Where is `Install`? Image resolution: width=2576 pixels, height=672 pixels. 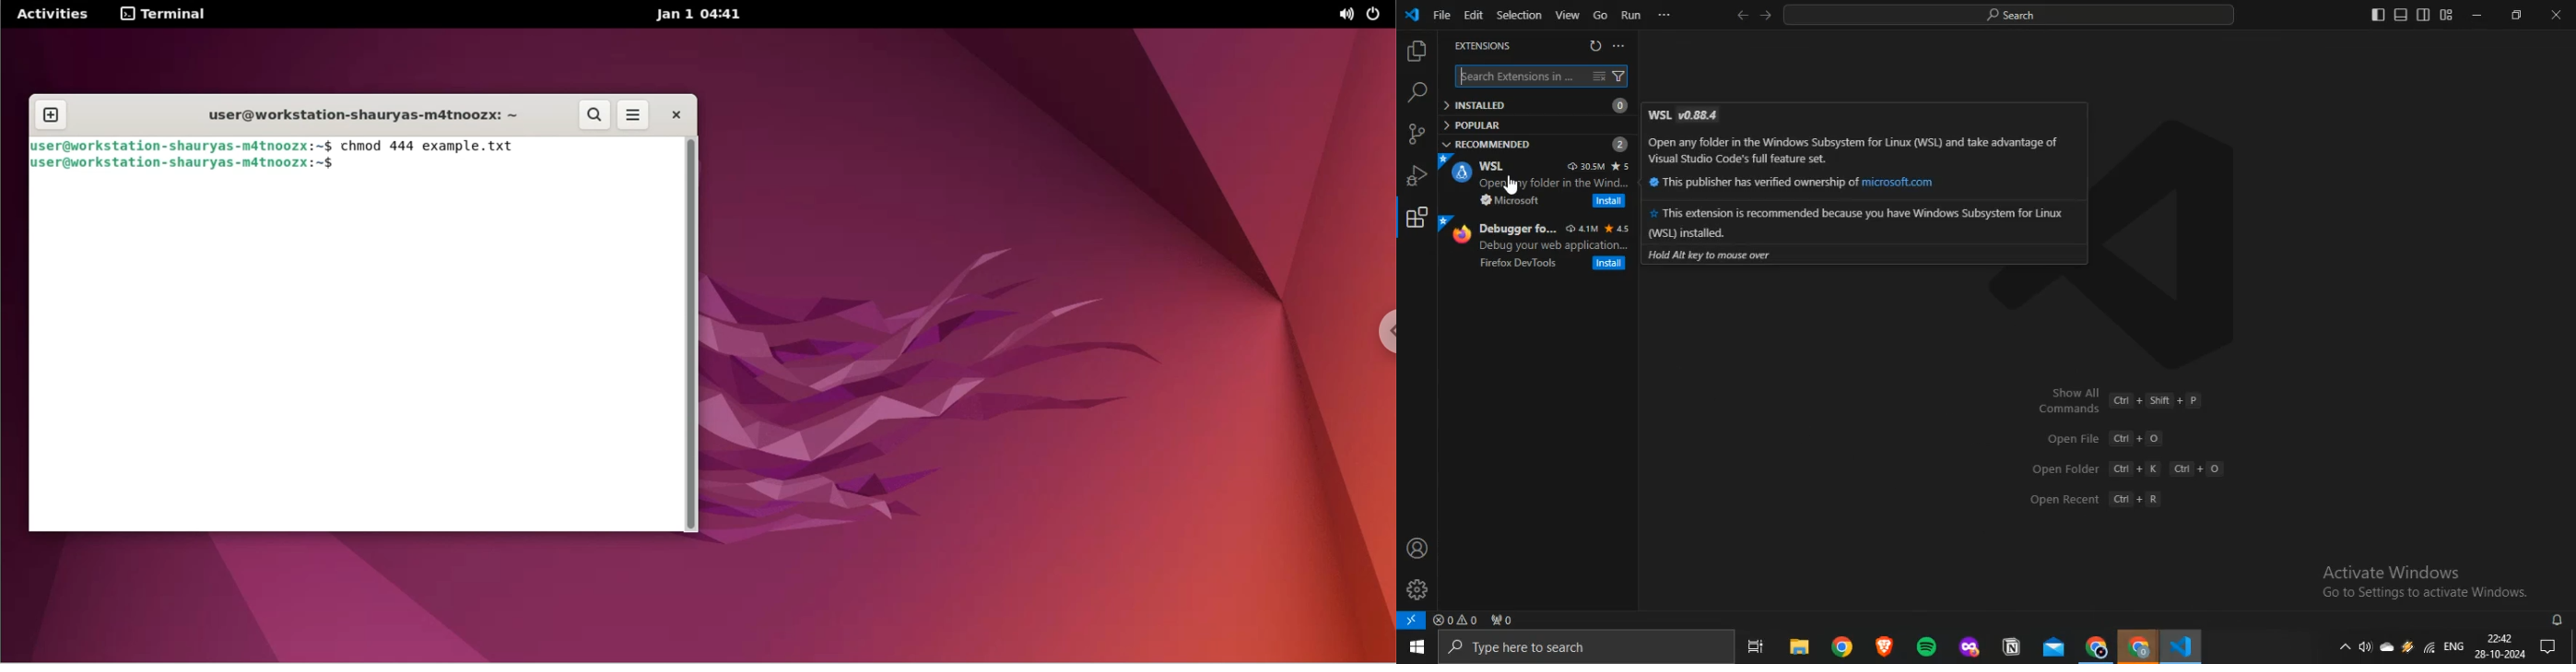 Install is located at coordinates (1610, 263).